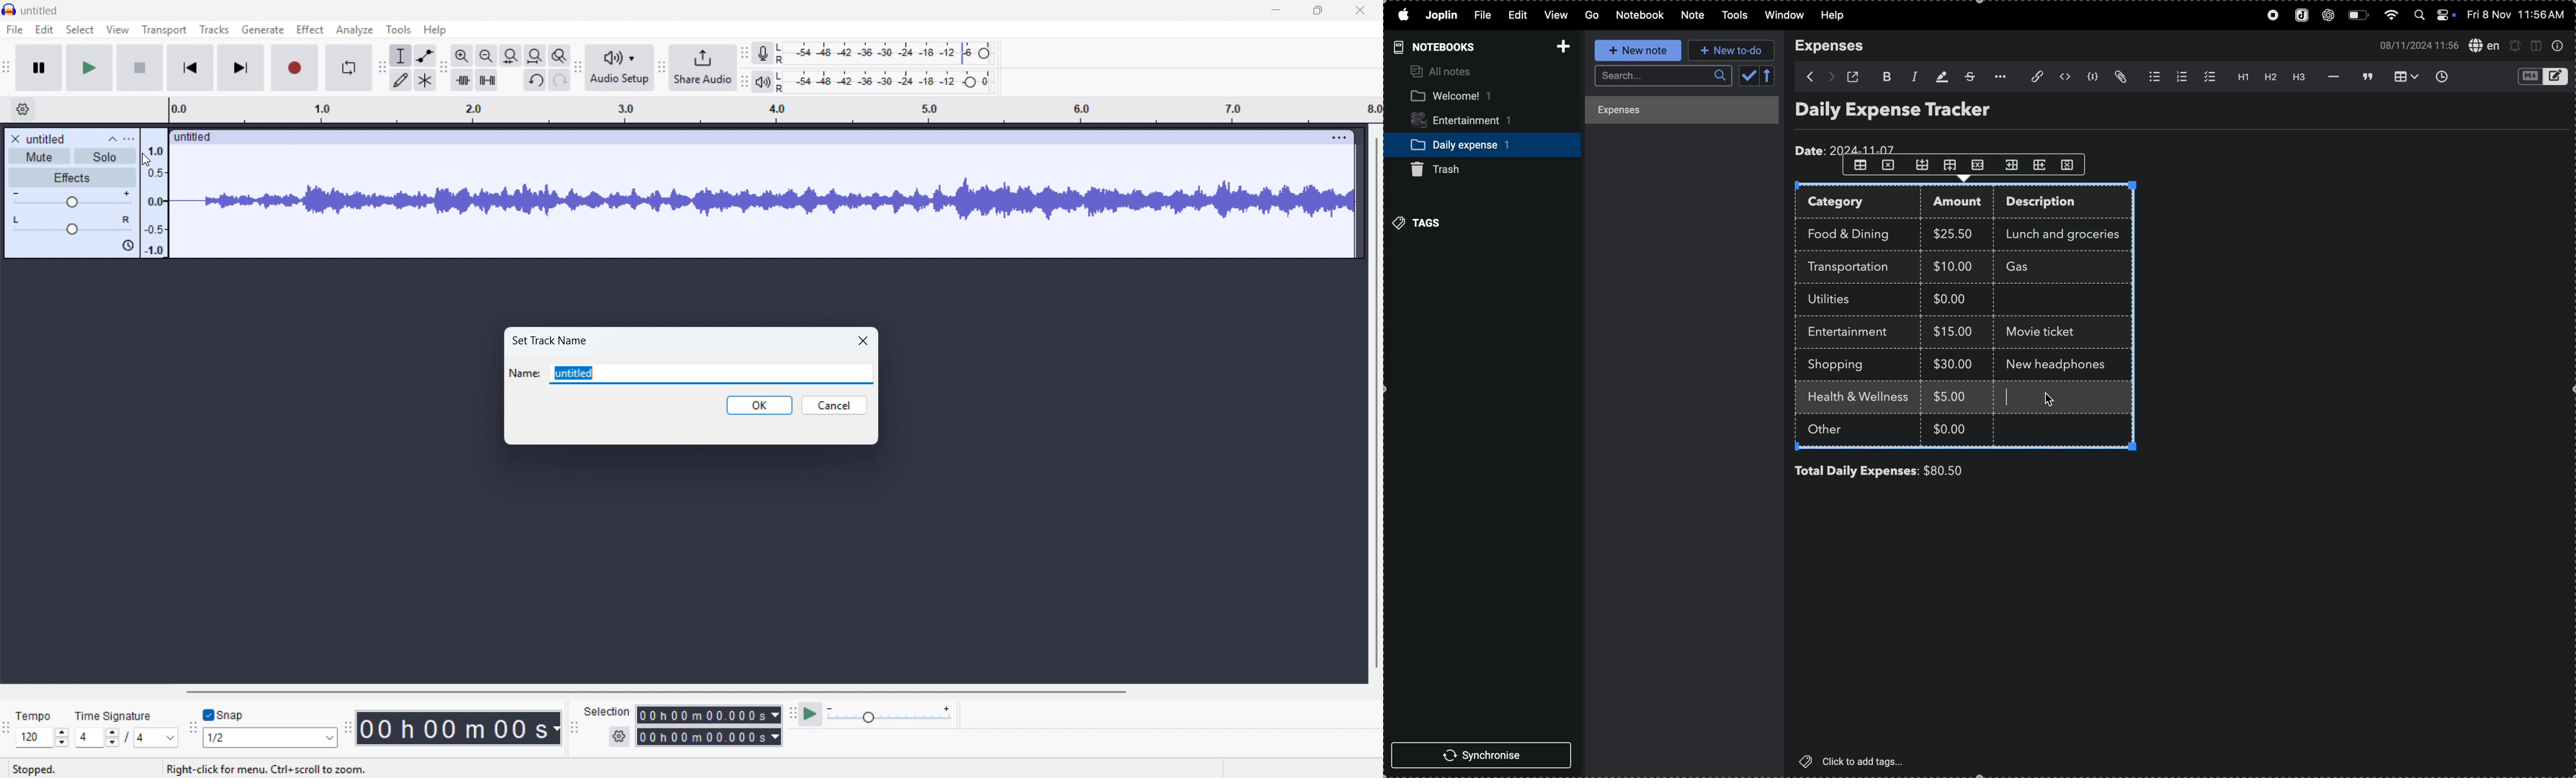 This screenshot has width=2576, height=784. What do you see at coordinates (1277, 11) in the screenshot?
I see `minimise` at bounding box center [1277, 11].